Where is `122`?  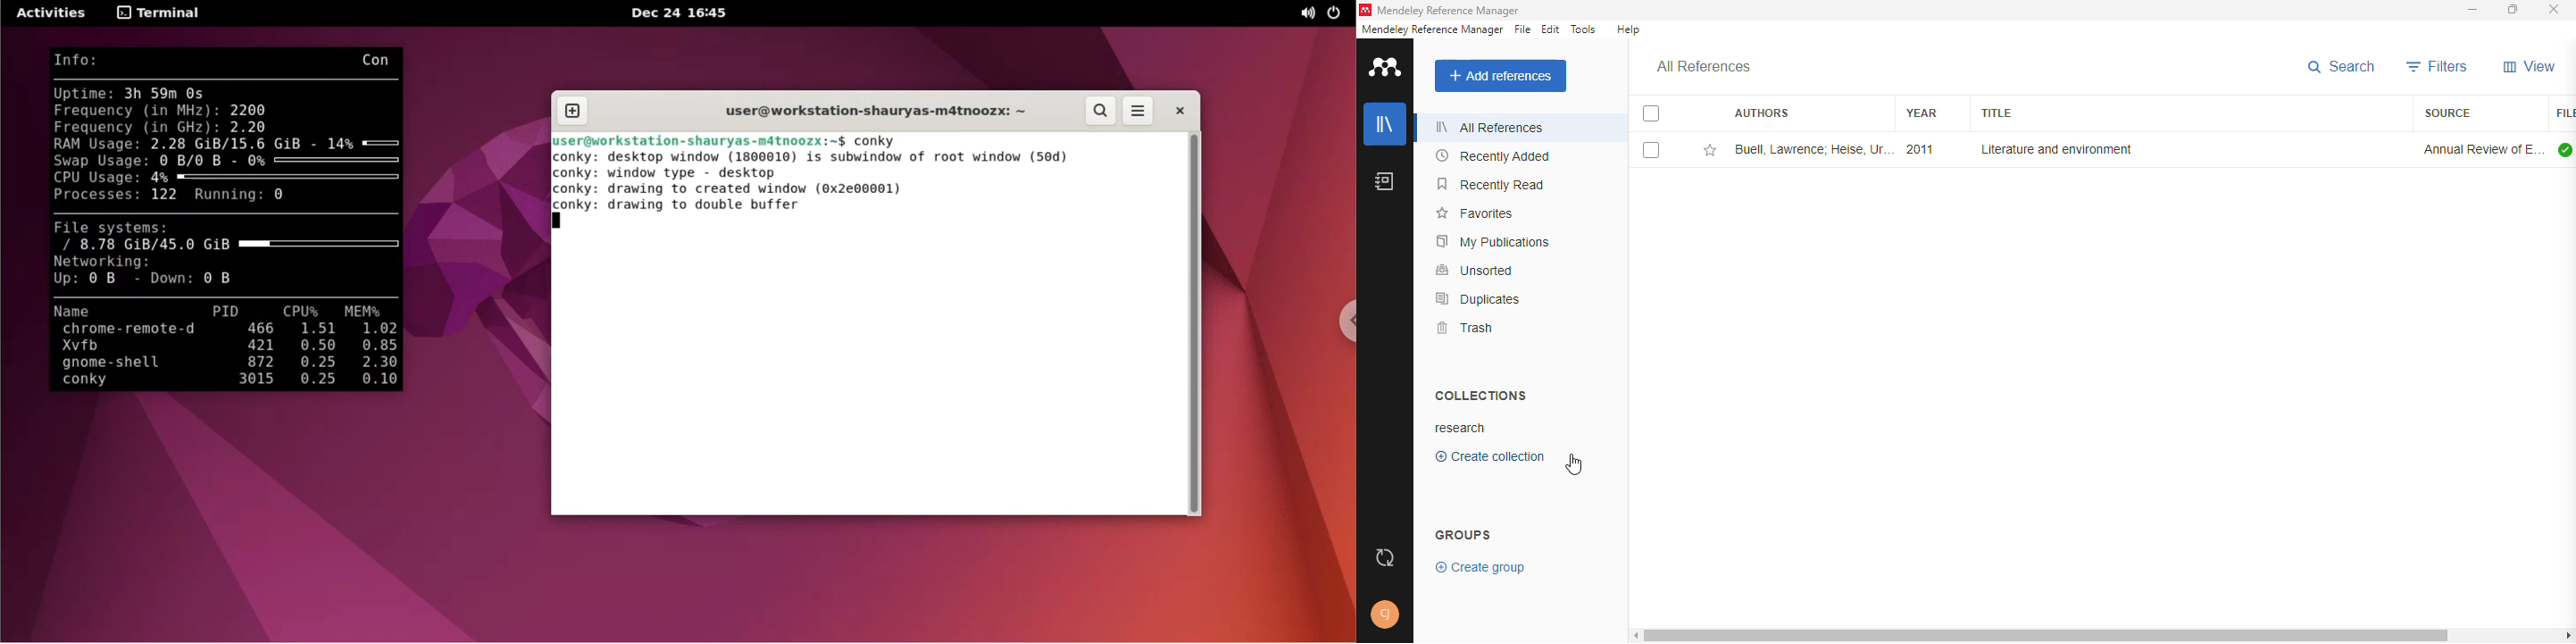
122 is located at coordinates (166, 199).